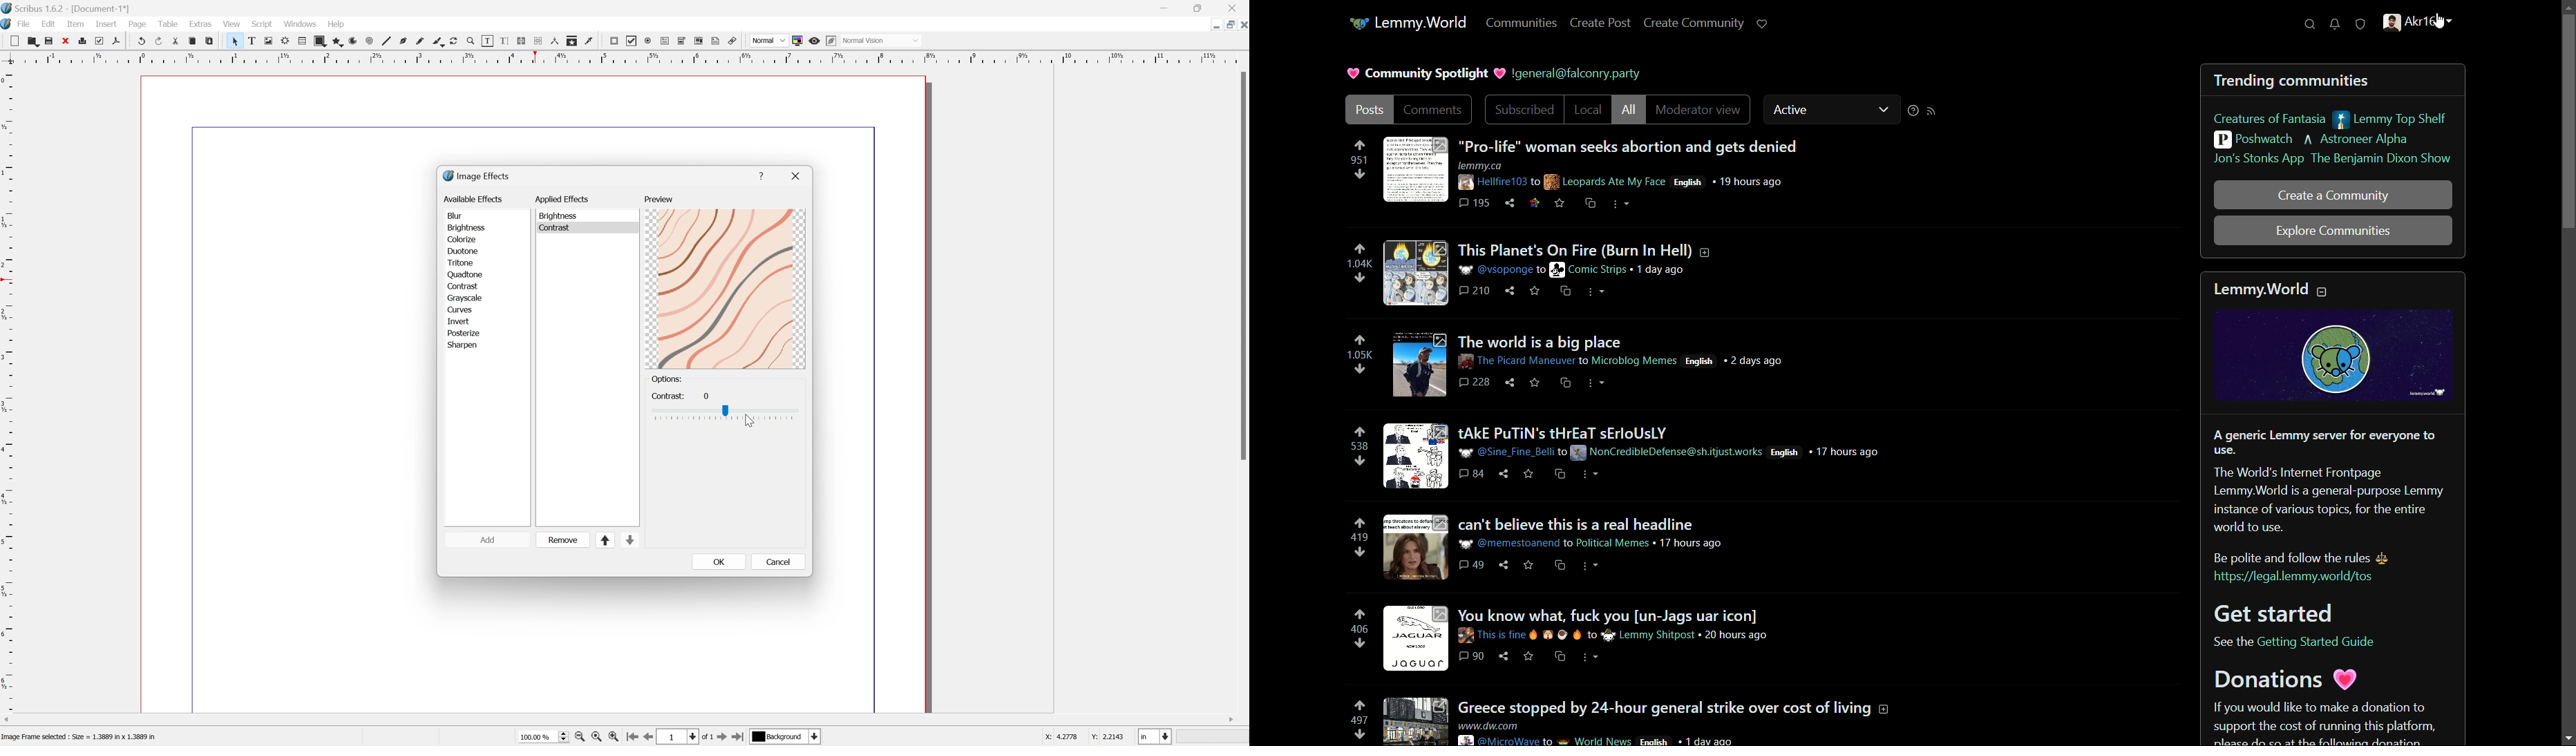 This screenshot has width=2576, height=756. What do you see at coordinates (477, 175) in the screenshot?
I see `image effects` at bounding box center [477, 175].